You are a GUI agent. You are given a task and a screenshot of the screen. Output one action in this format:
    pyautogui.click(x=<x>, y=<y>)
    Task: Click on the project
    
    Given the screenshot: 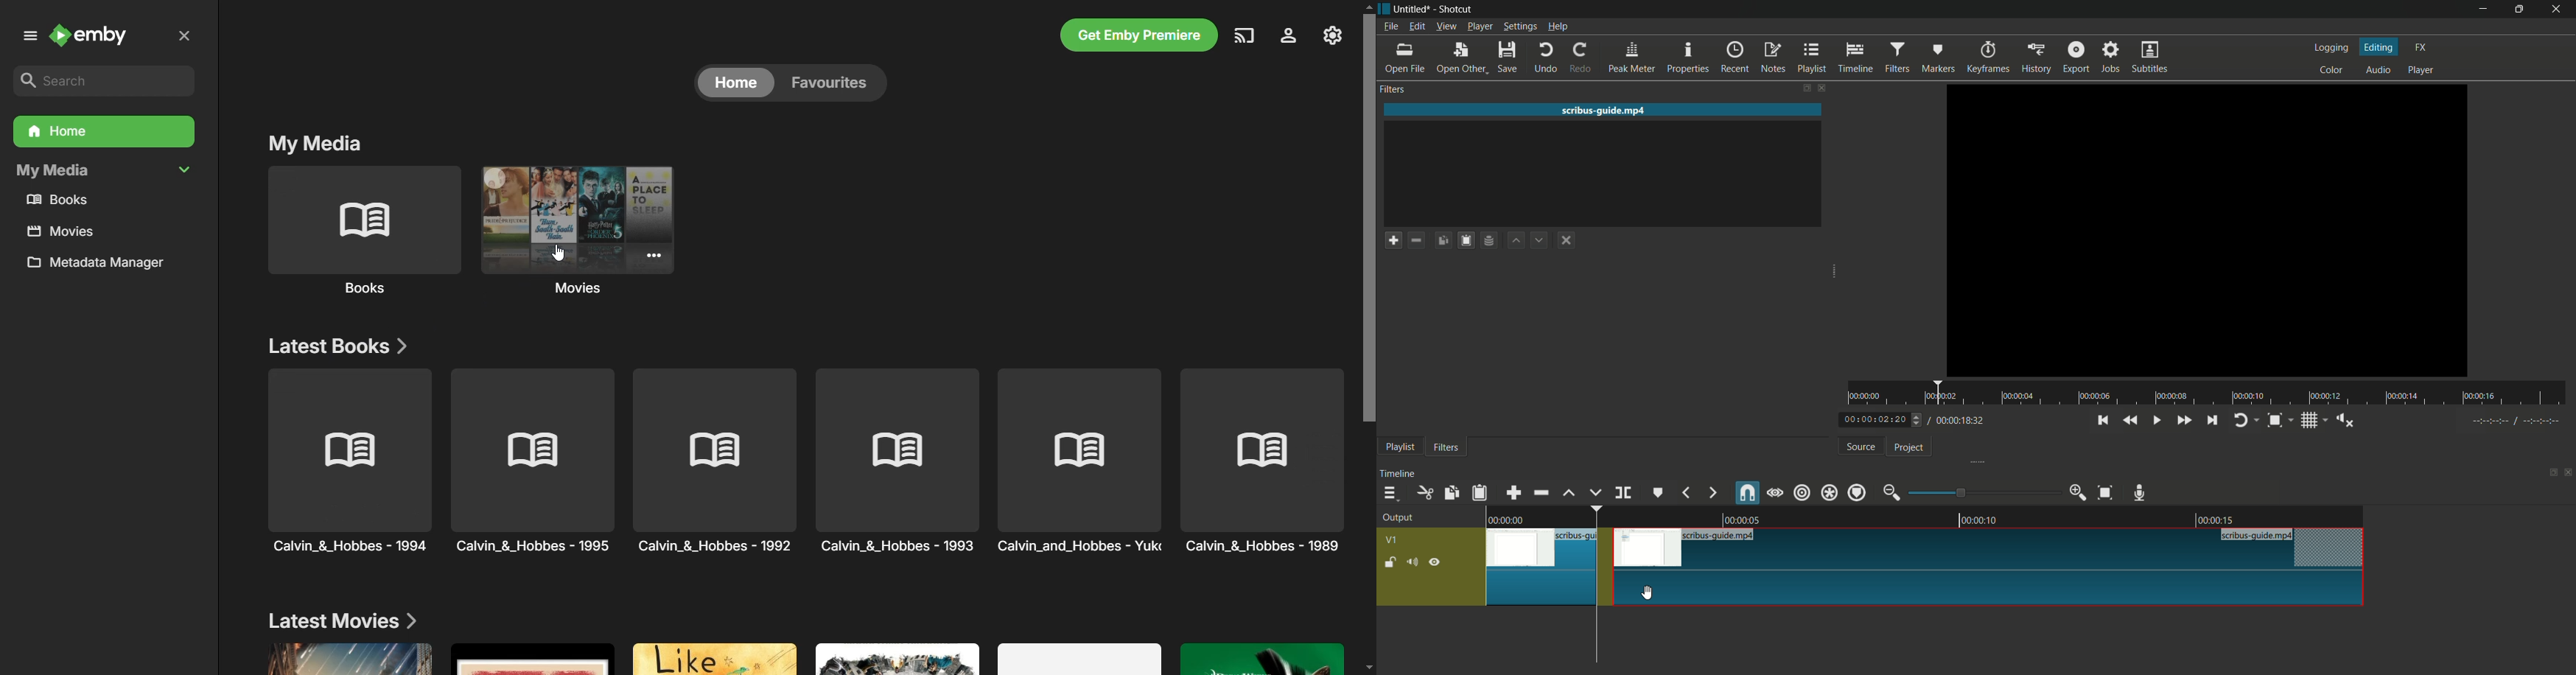 What is the action you would take?
    pyautogui.click(x=1908, y=448)
    